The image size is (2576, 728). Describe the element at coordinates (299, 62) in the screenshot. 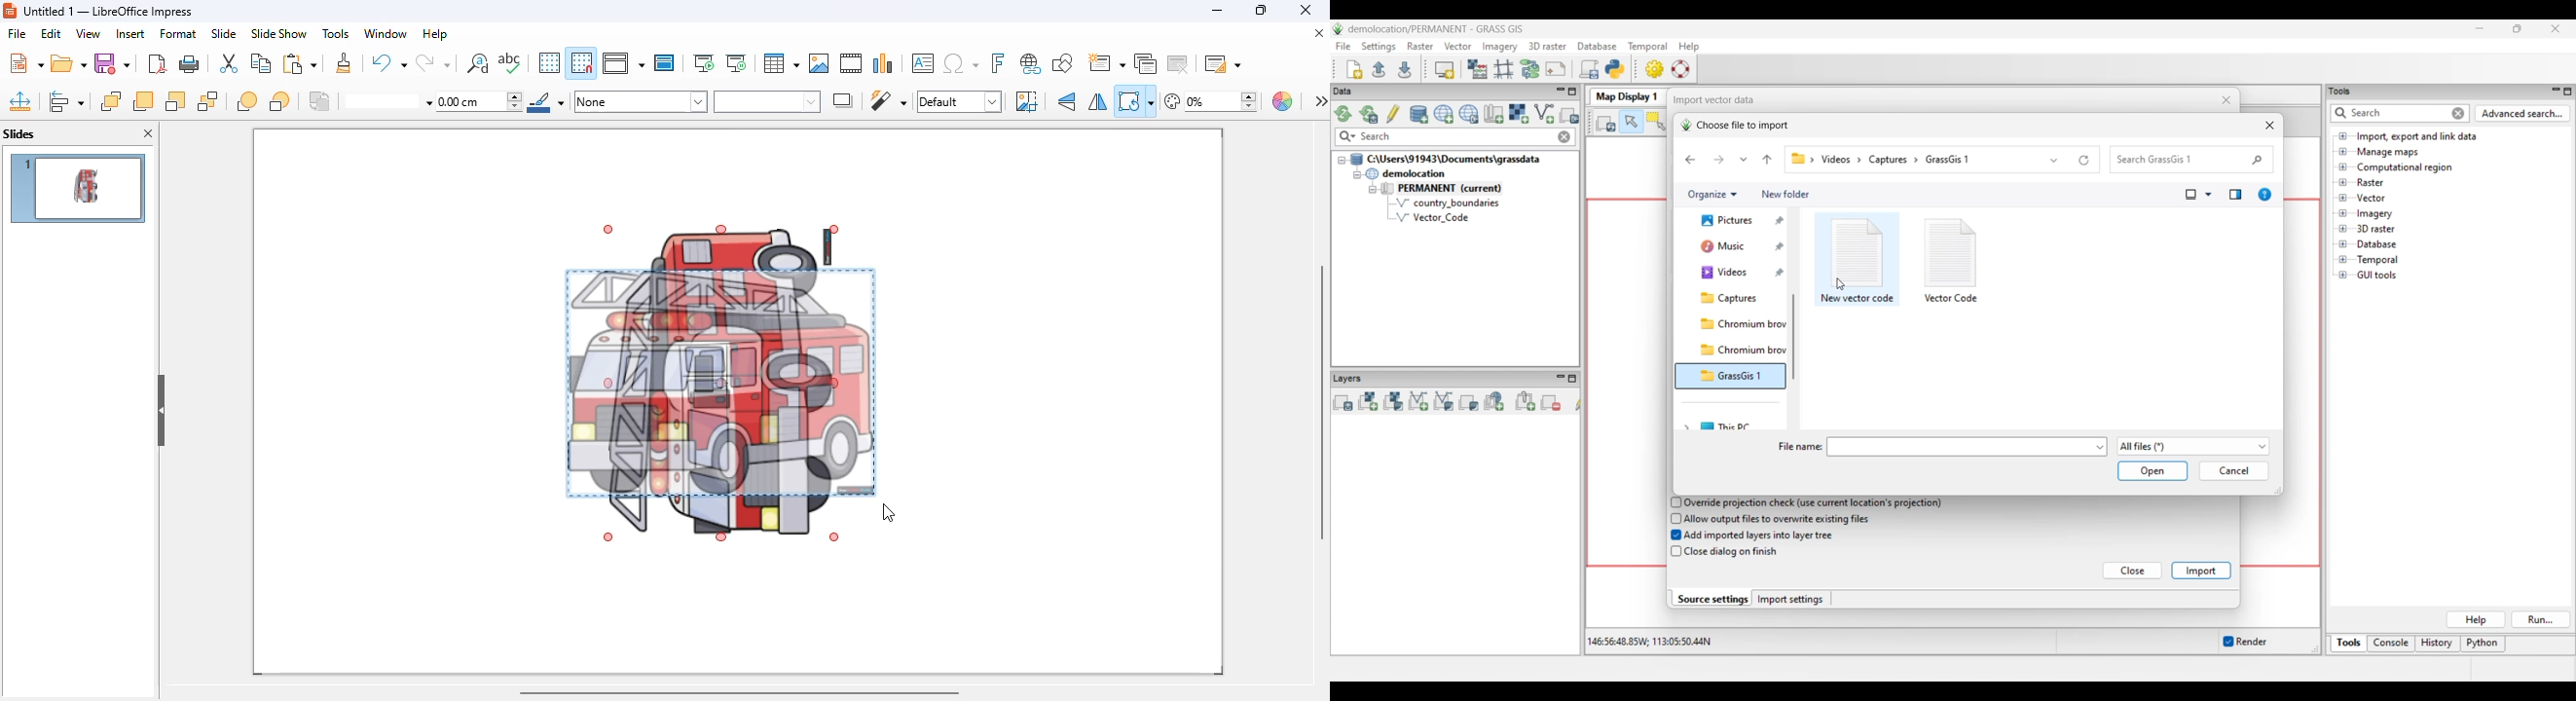

I see `paste` at that location.